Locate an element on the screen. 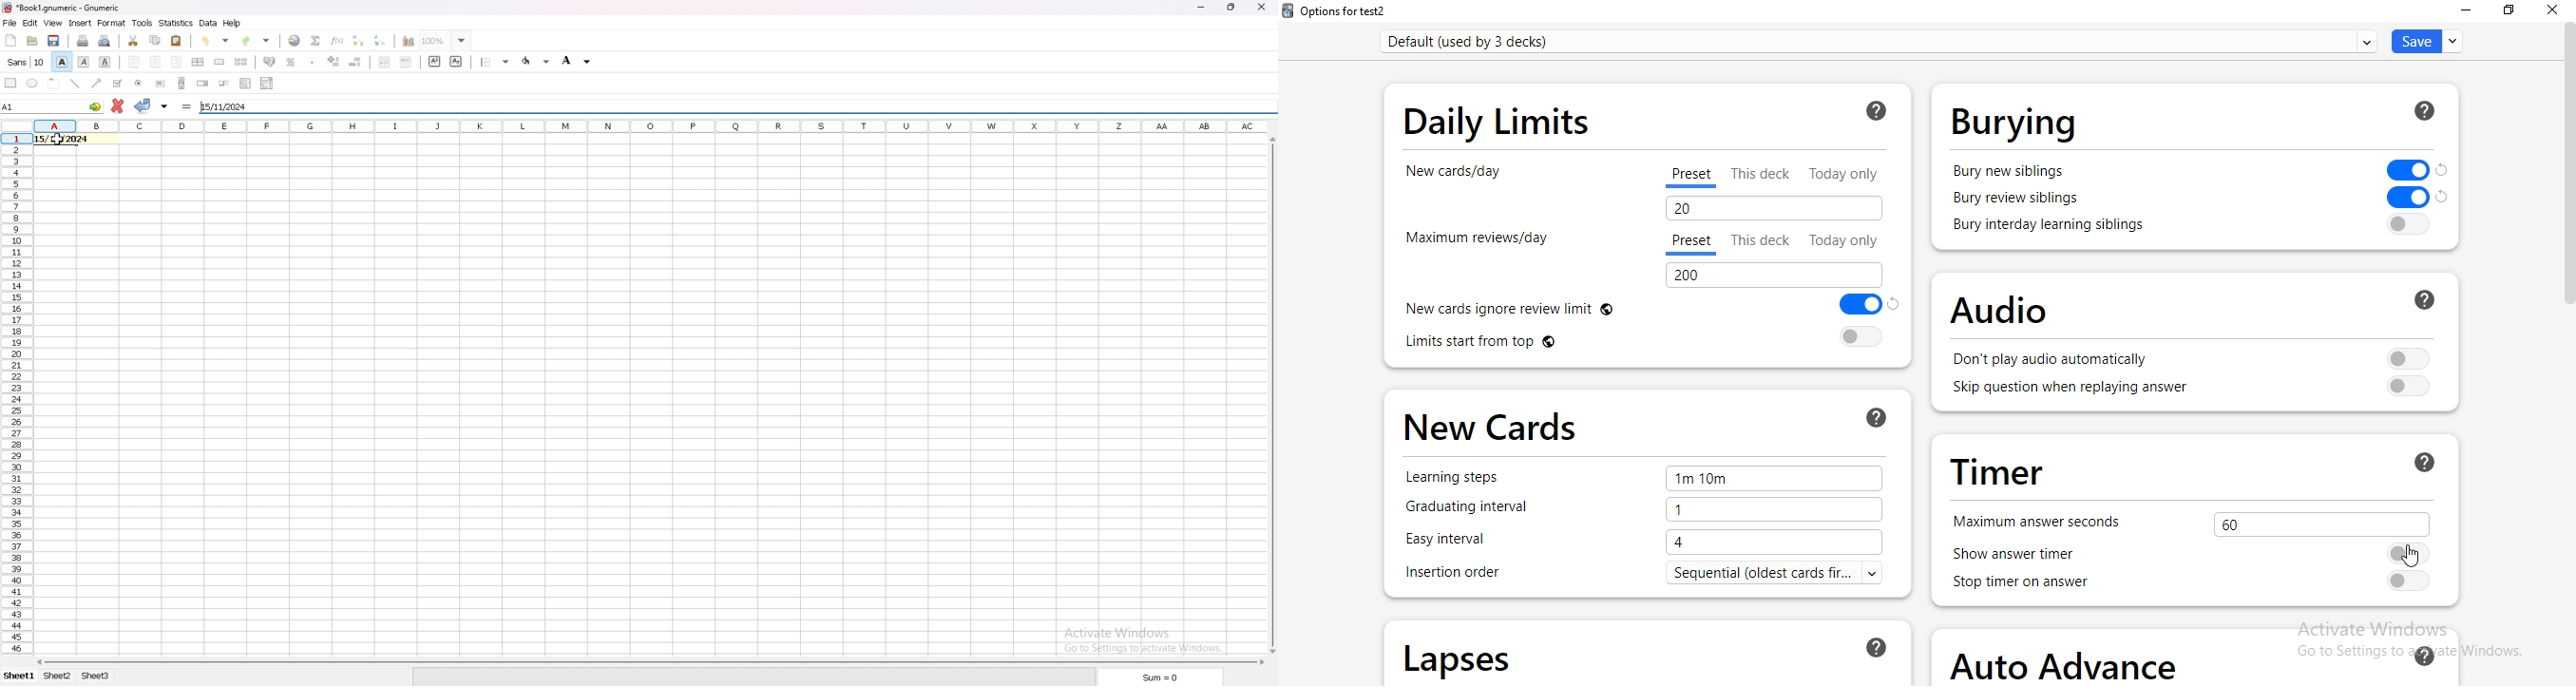 The image size is (2576, 700). Cursor is located at coordinates (2409, 555).